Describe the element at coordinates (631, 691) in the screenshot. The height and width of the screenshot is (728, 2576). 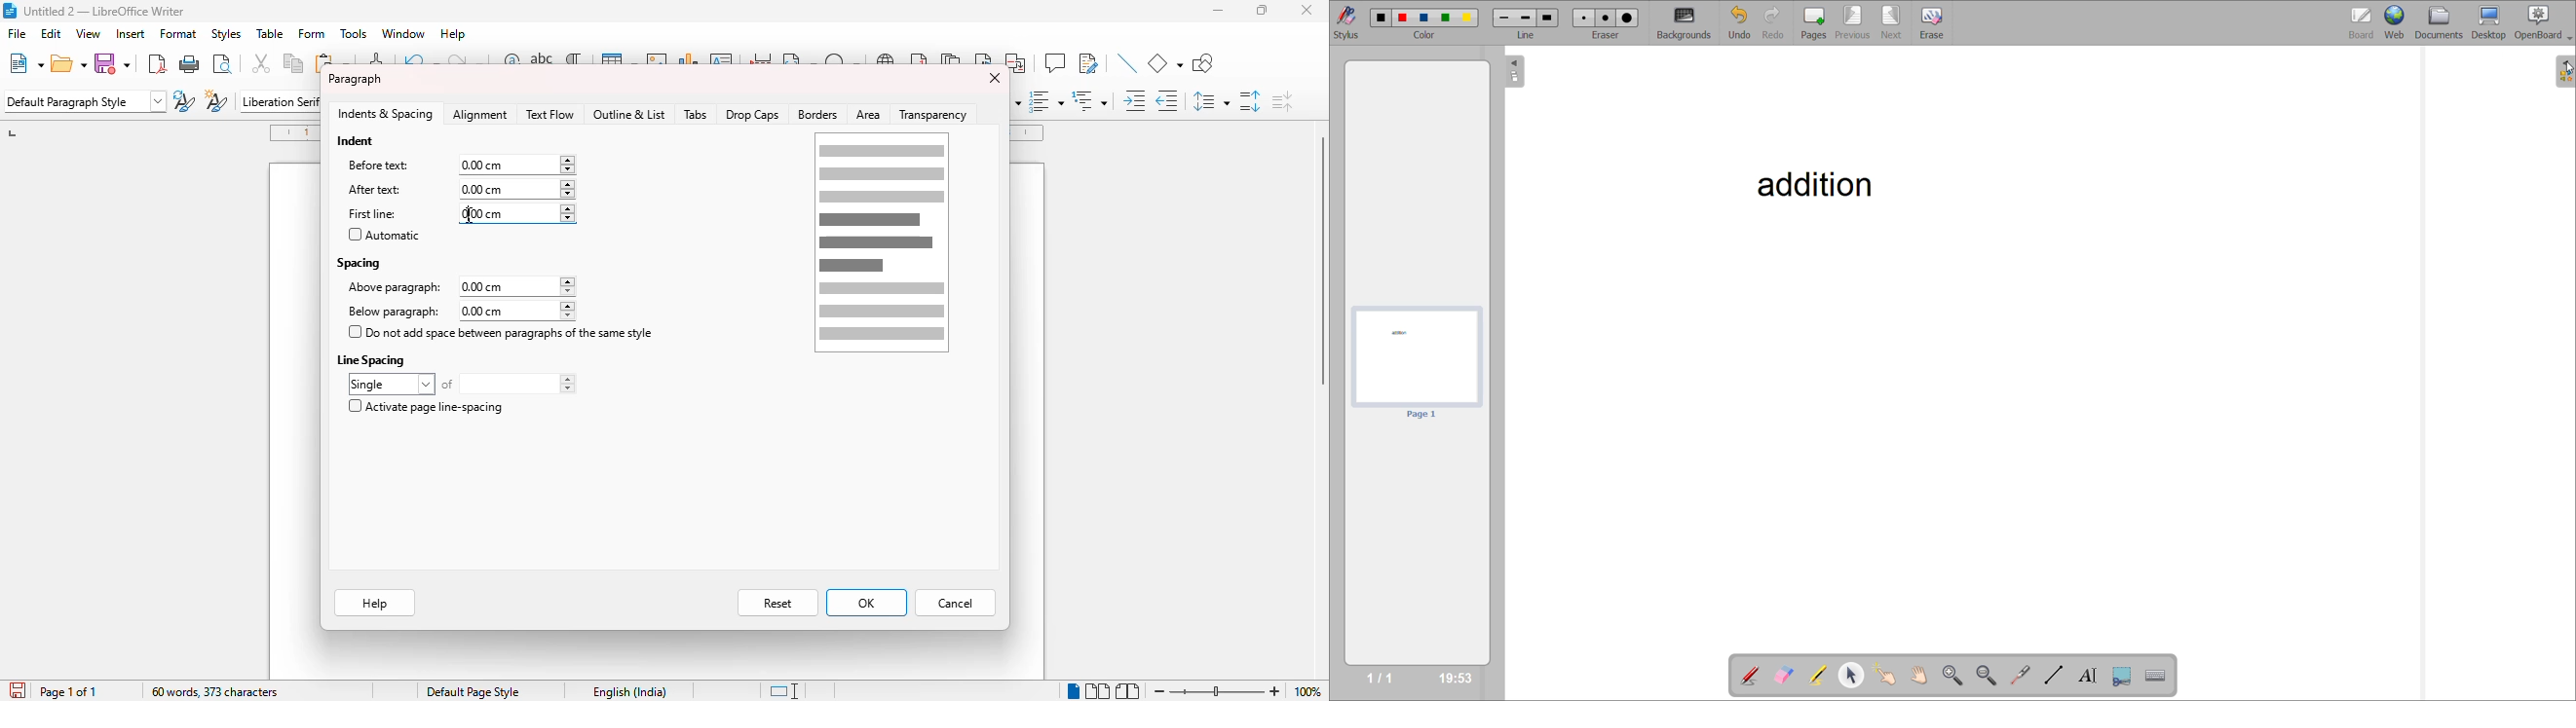
I see `text language` at that location.